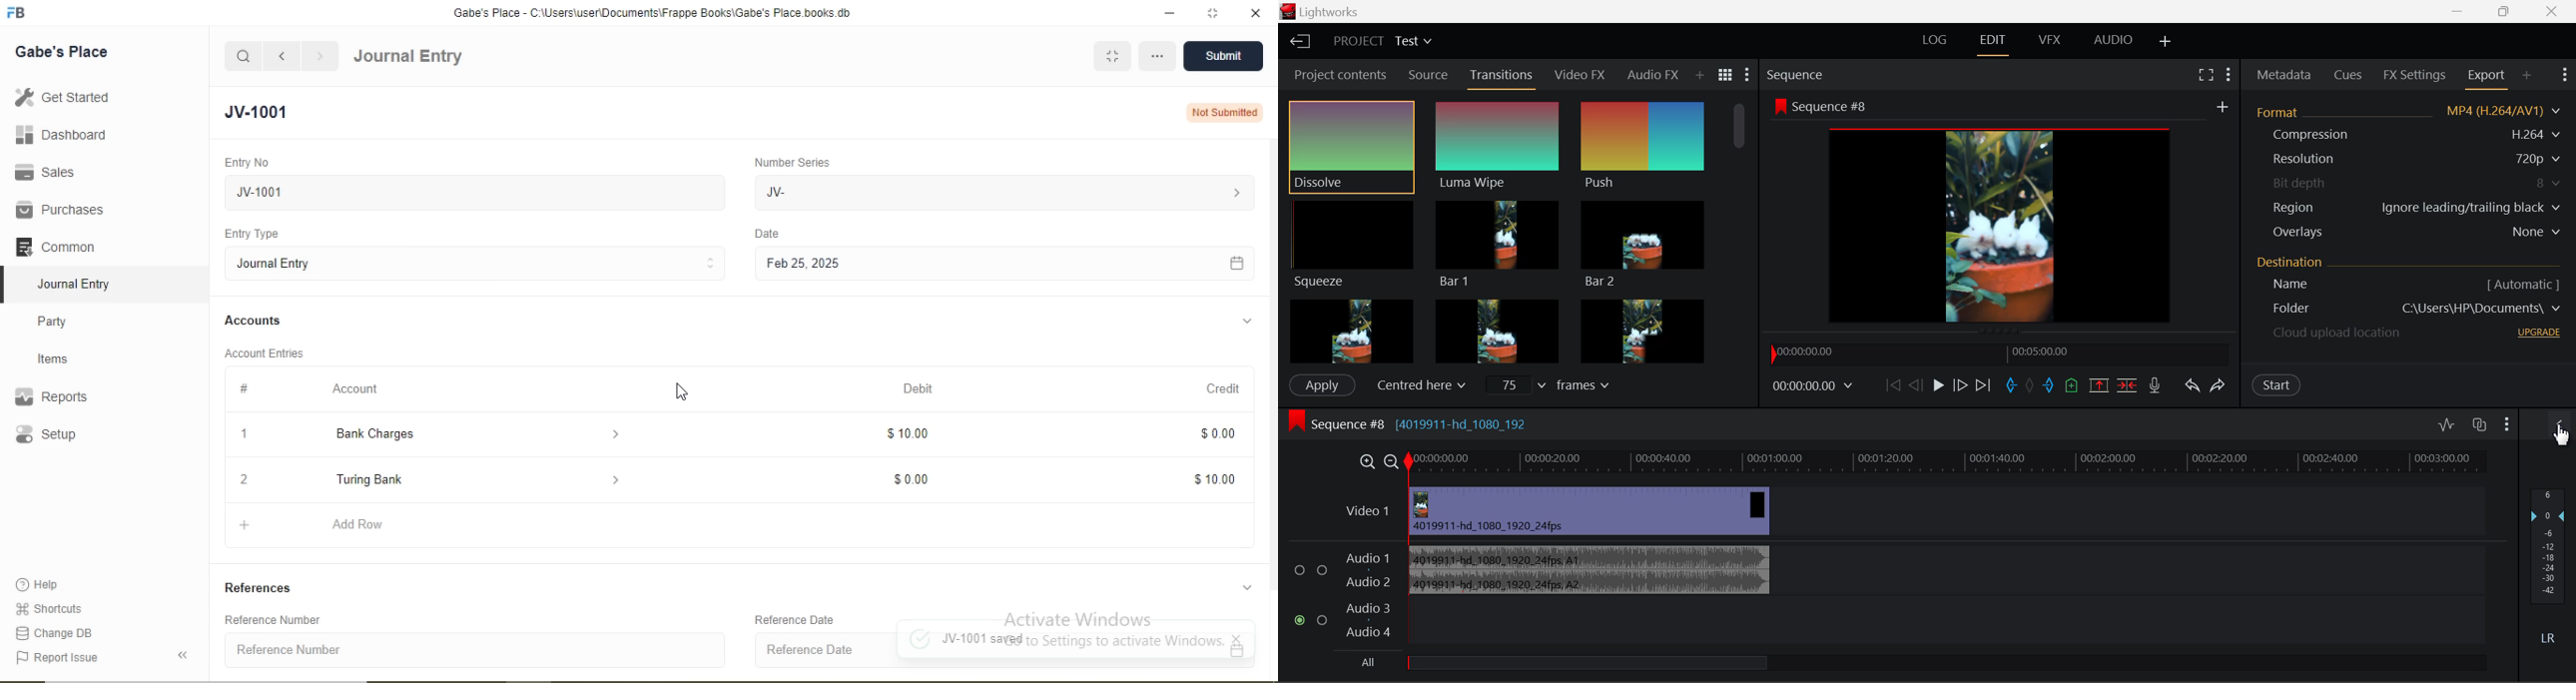  Describe the element at coordinates (1003, 265) in the screenshot. I see `Feb 25, 2025` at that location.